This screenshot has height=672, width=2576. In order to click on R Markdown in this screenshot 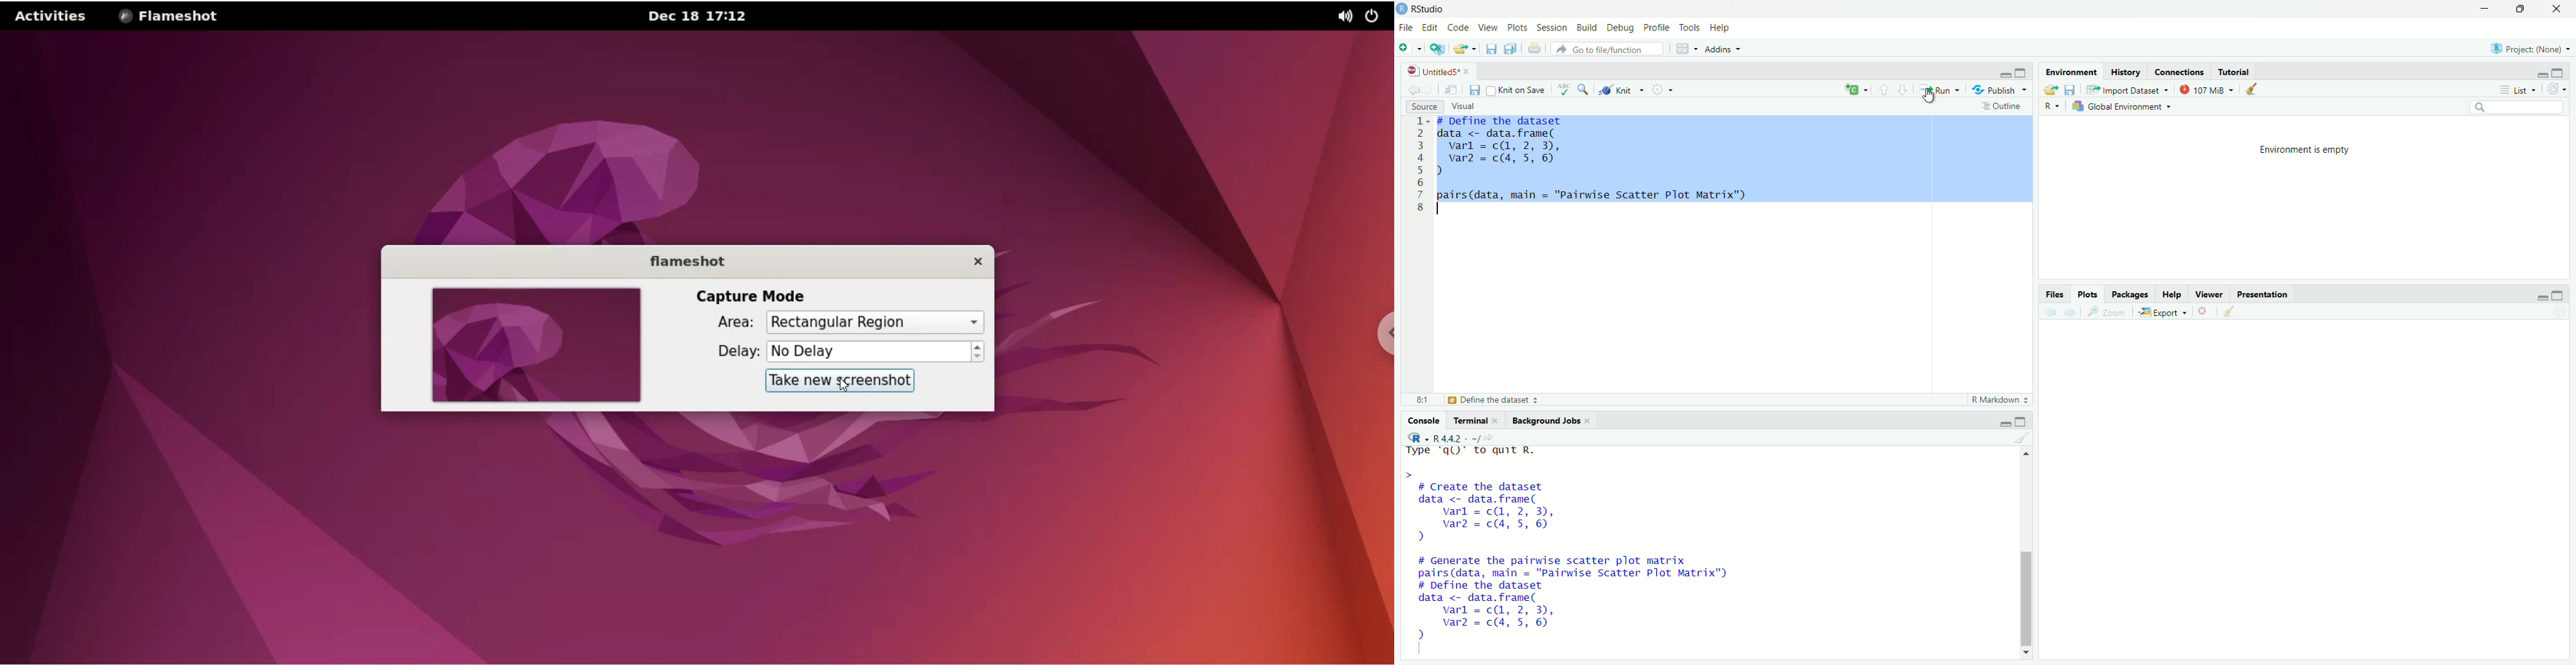, I will do `click(2000, 400)`.